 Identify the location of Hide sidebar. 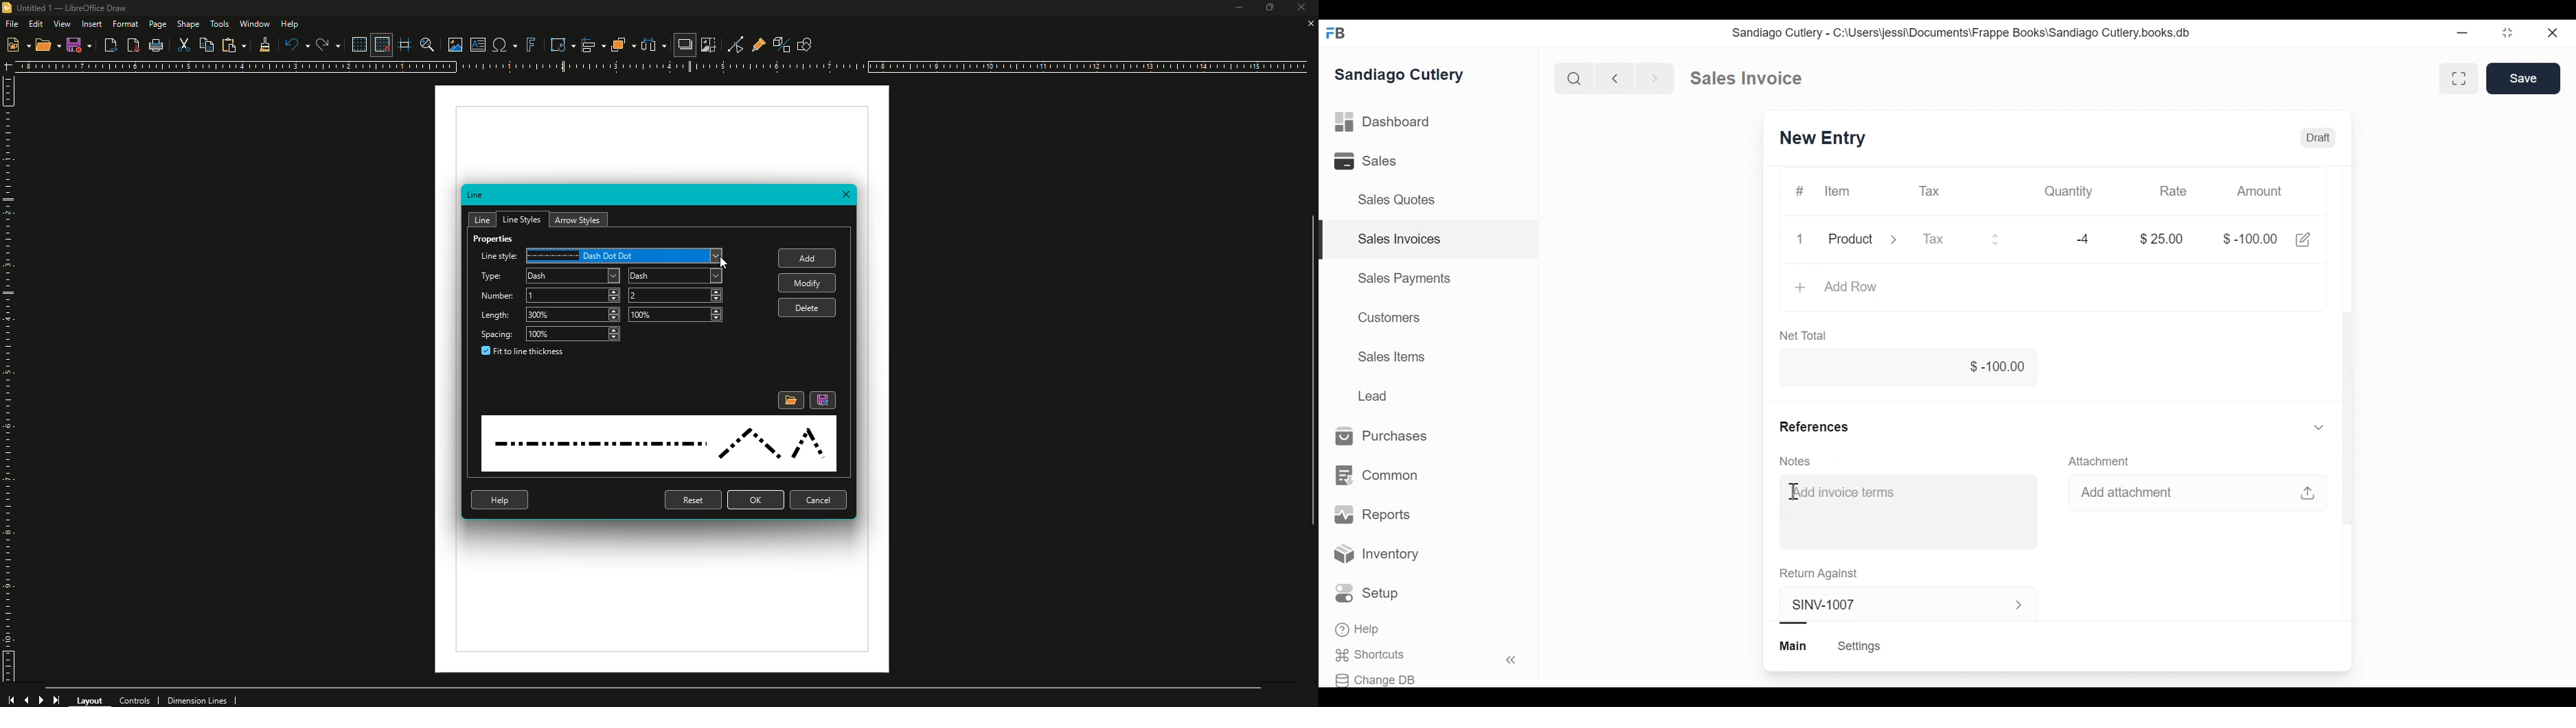
(1512, 660).